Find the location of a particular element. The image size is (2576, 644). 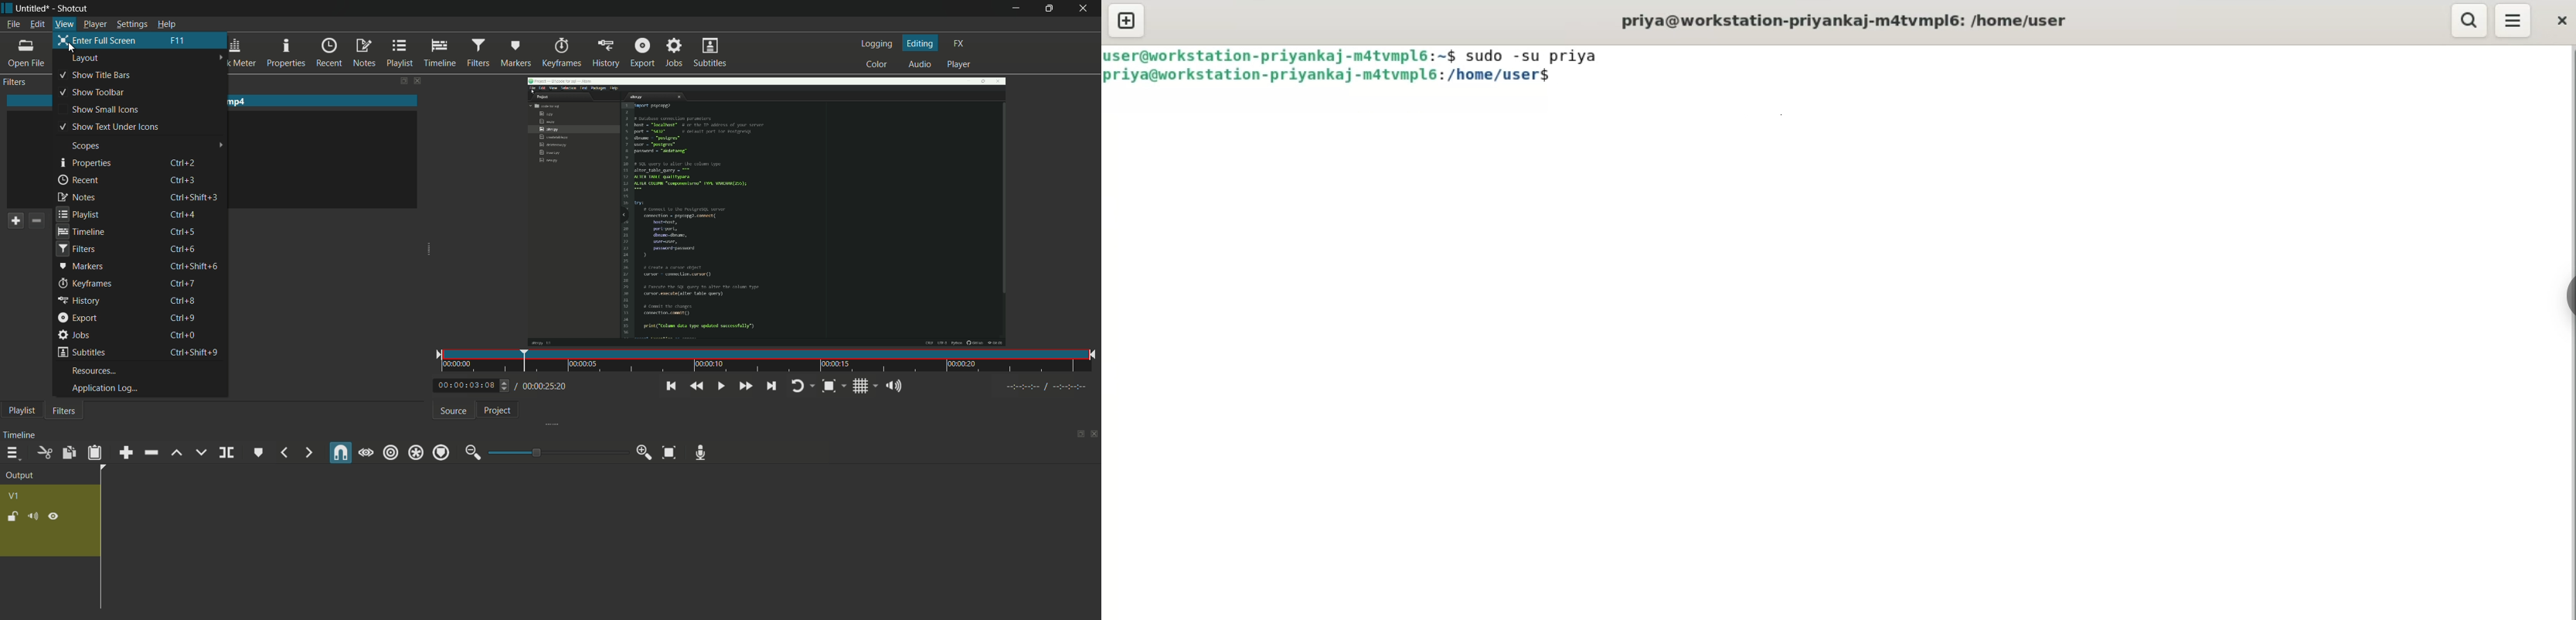

Unlock is located at coordinates (12, 518).